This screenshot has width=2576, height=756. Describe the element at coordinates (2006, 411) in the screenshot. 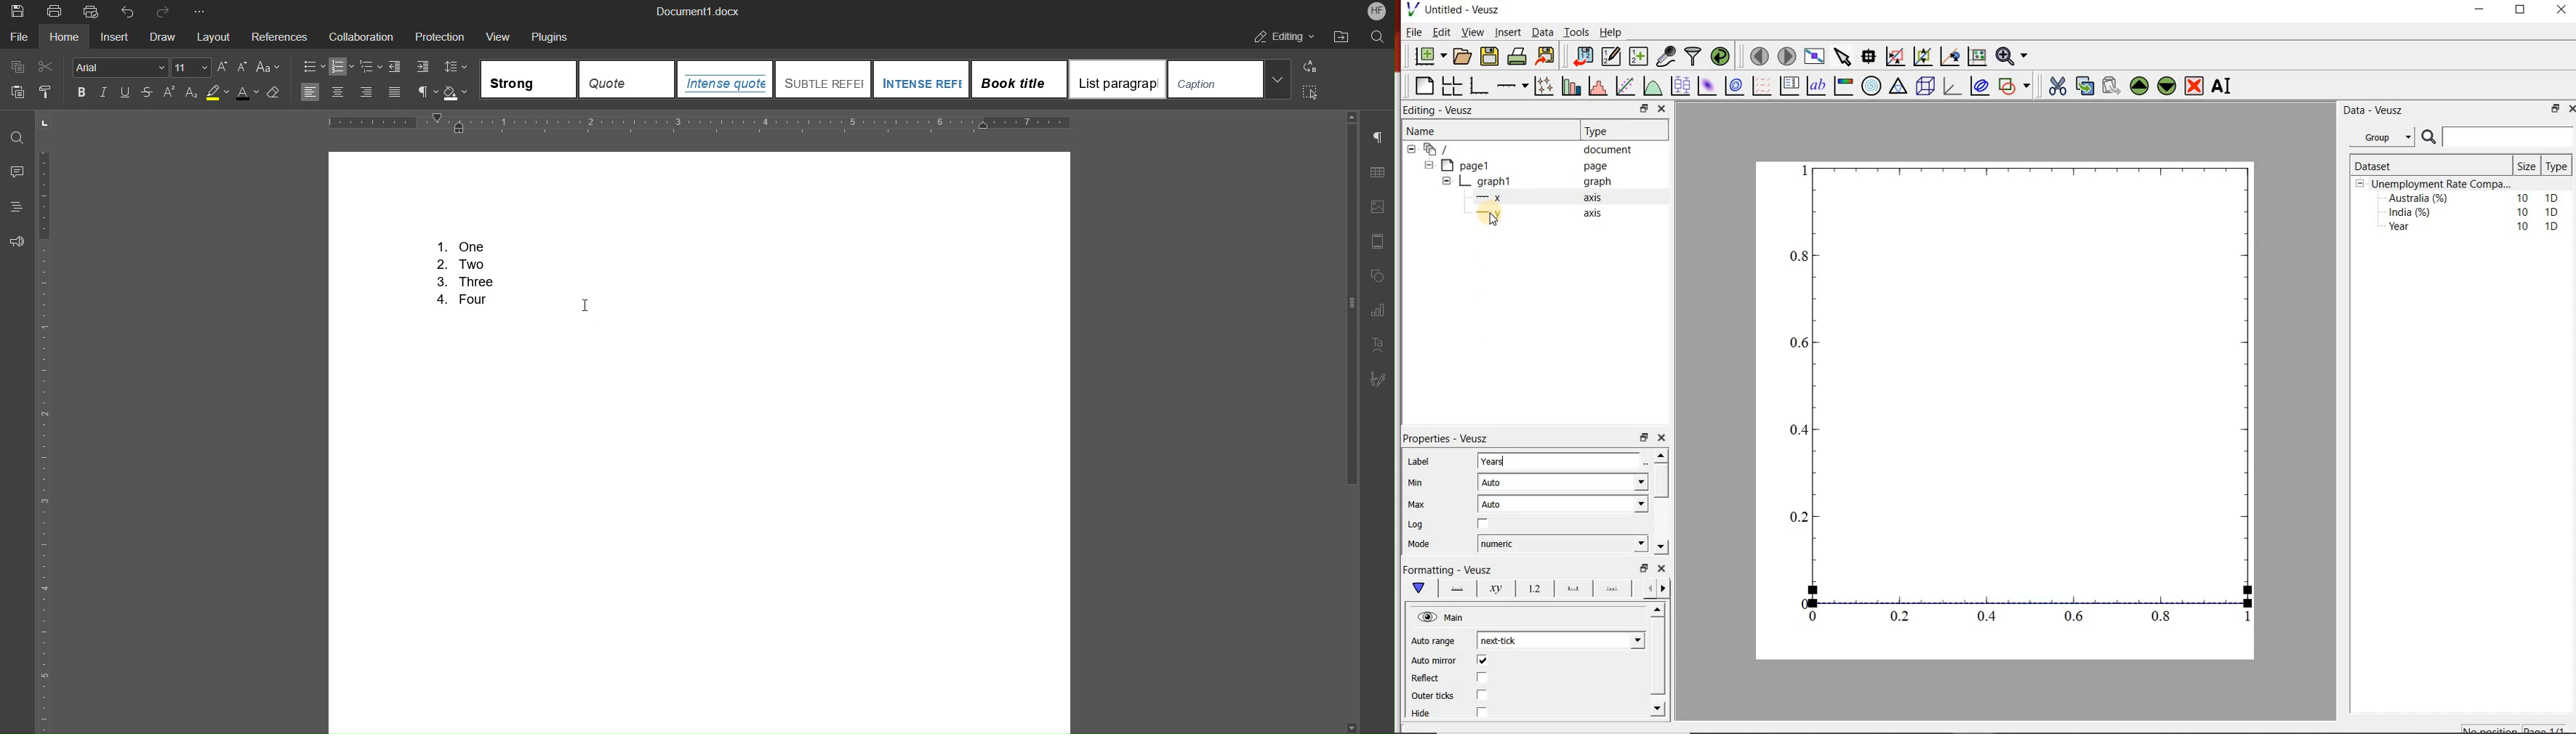

I see `graph chart` at that location.